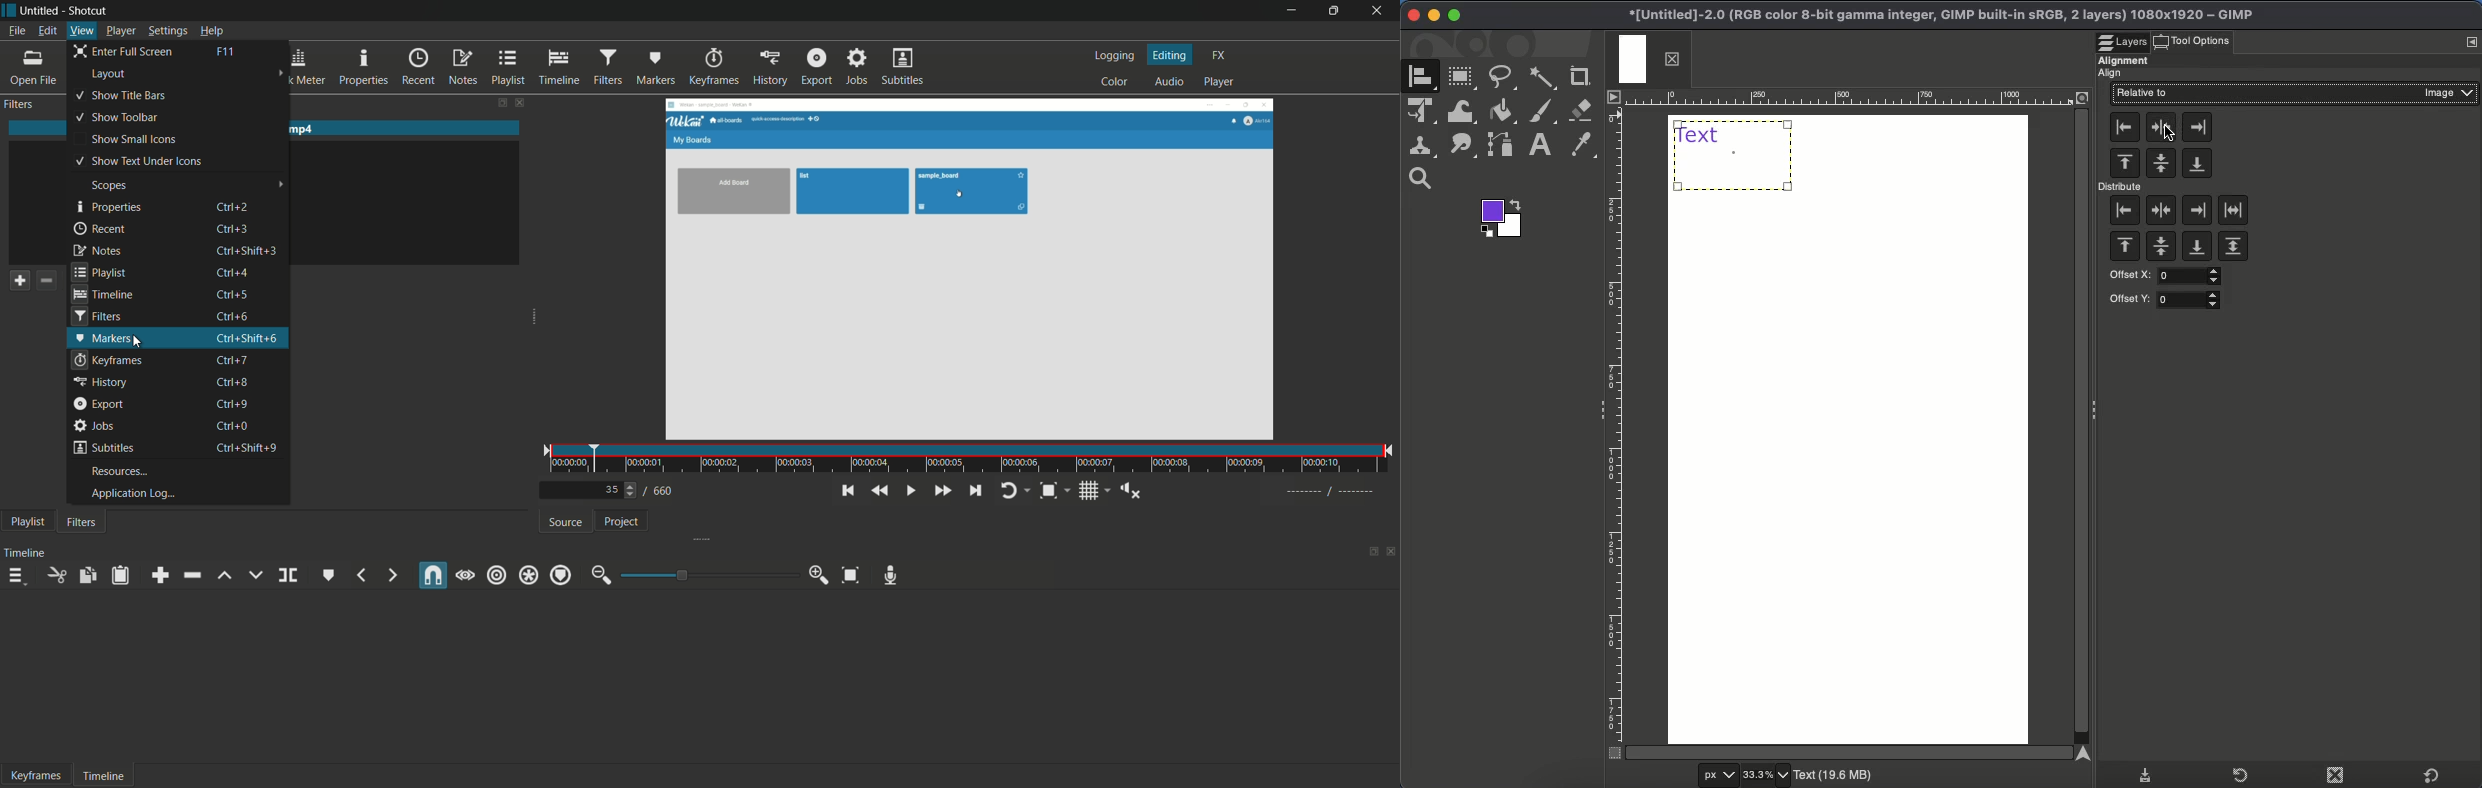 The width and height of the screenshot is (2492, 812). I want to click on app name, so click(90, 11).